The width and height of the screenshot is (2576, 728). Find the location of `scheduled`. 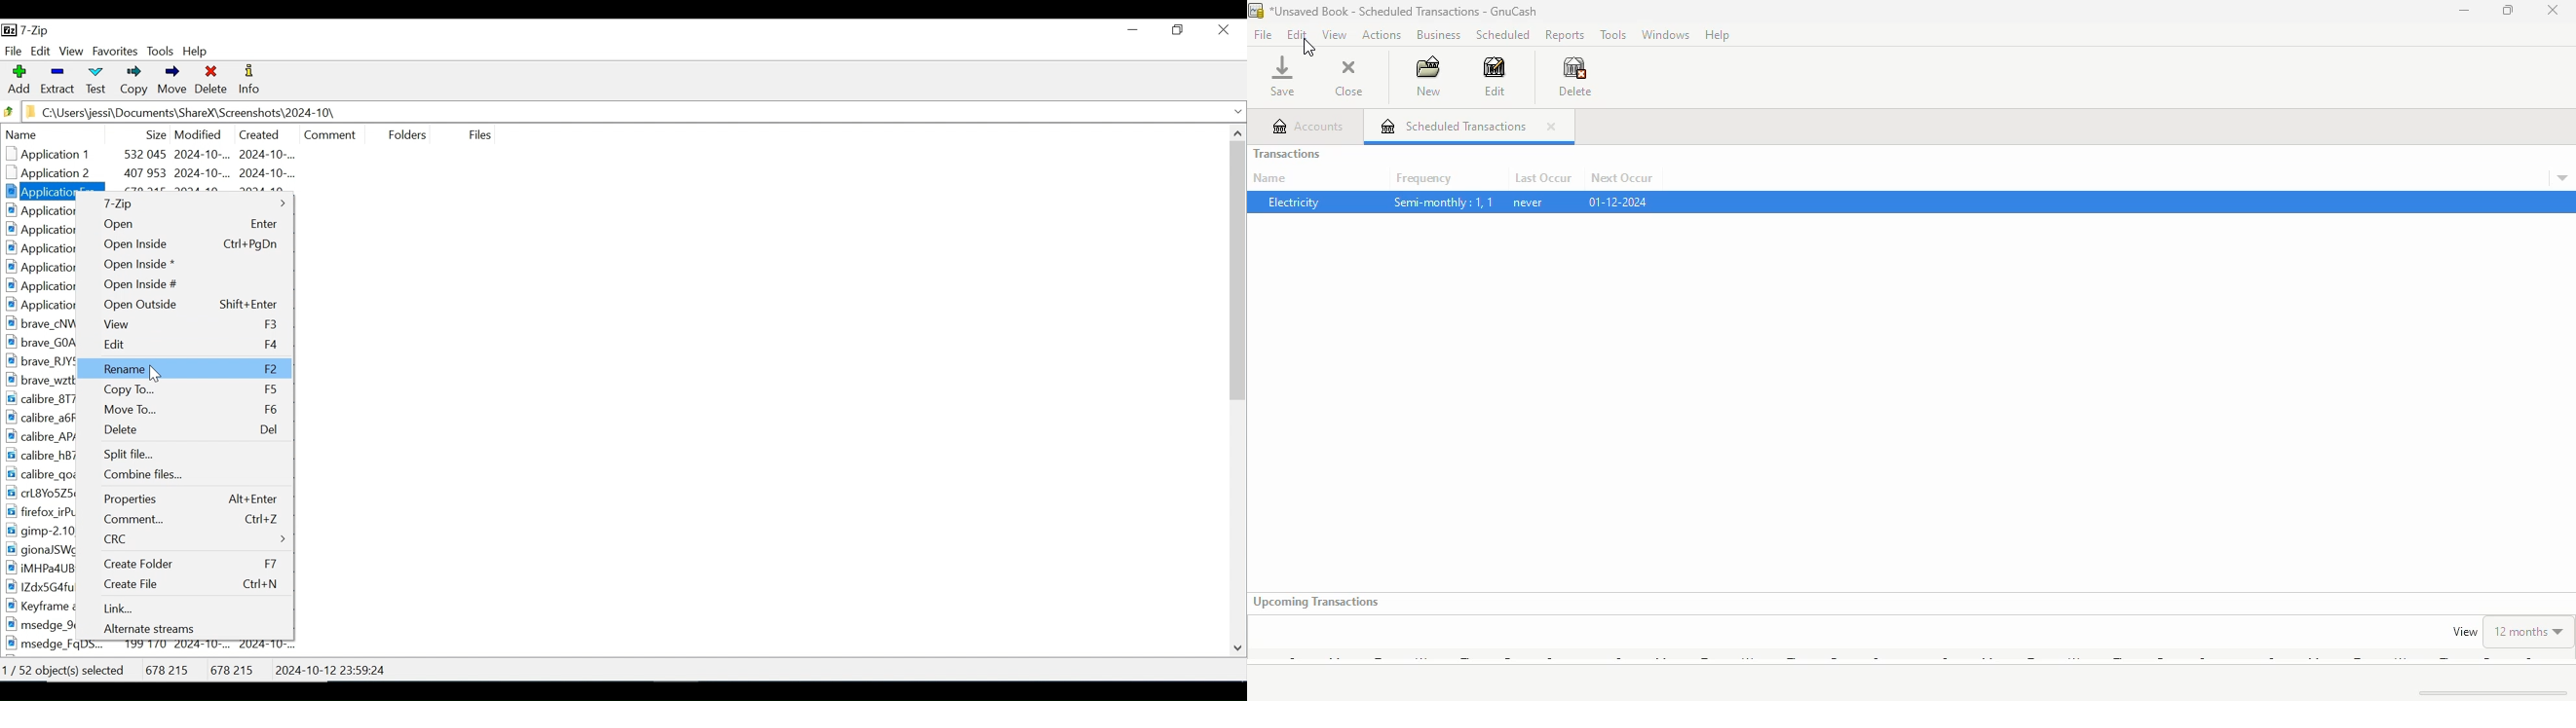

scheduled is located at coordinates (1503, 35).